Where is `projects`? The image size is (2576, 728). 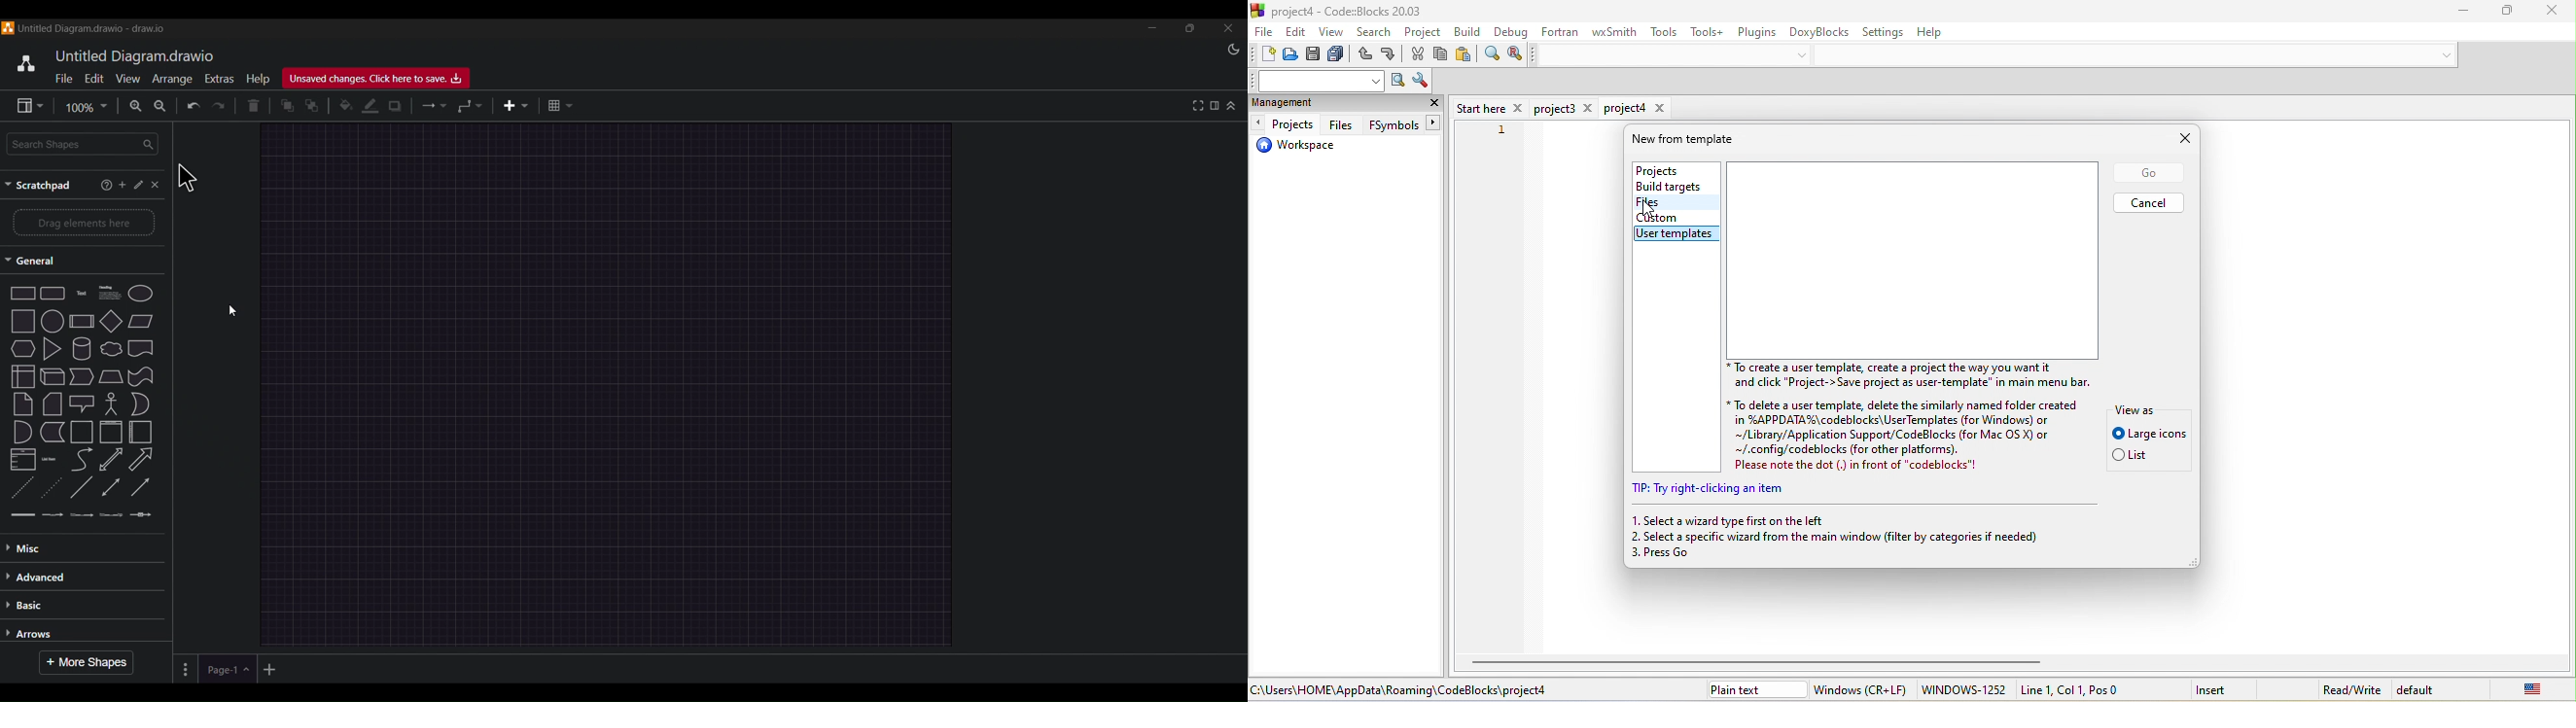
projects is located at coordinates (1286, 124).